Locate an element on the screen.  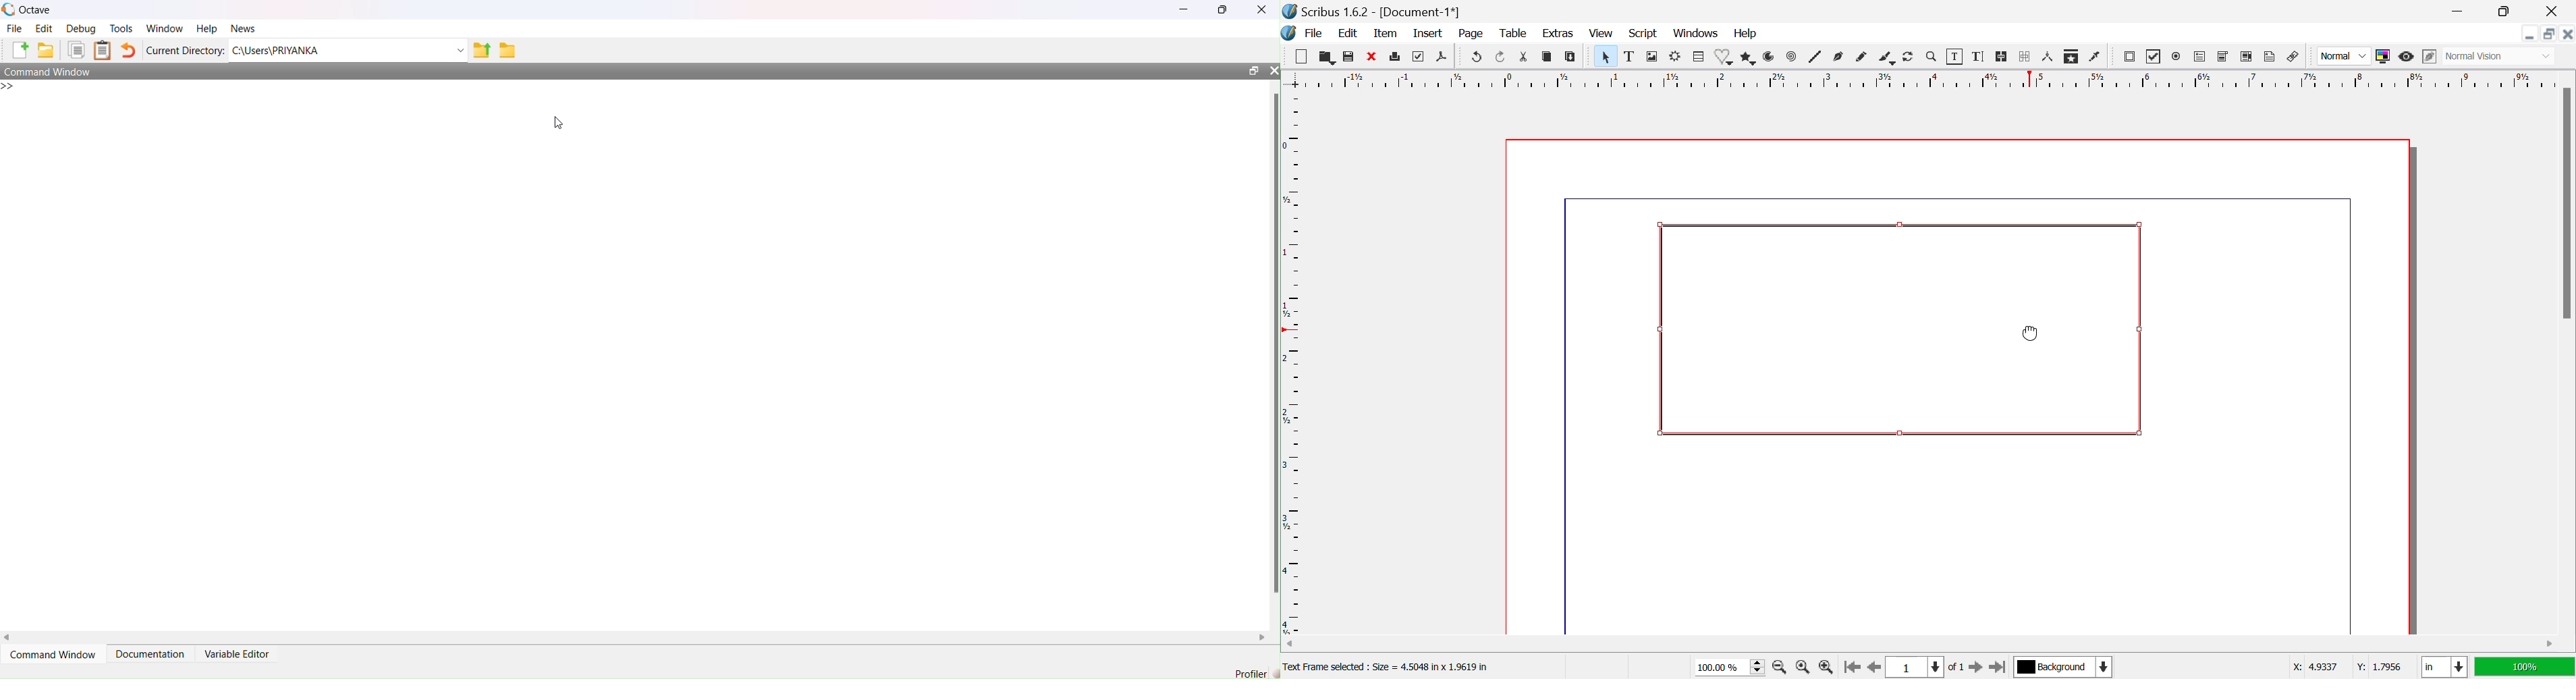
Copy Item Properties is located at coordinates (2073, 57).